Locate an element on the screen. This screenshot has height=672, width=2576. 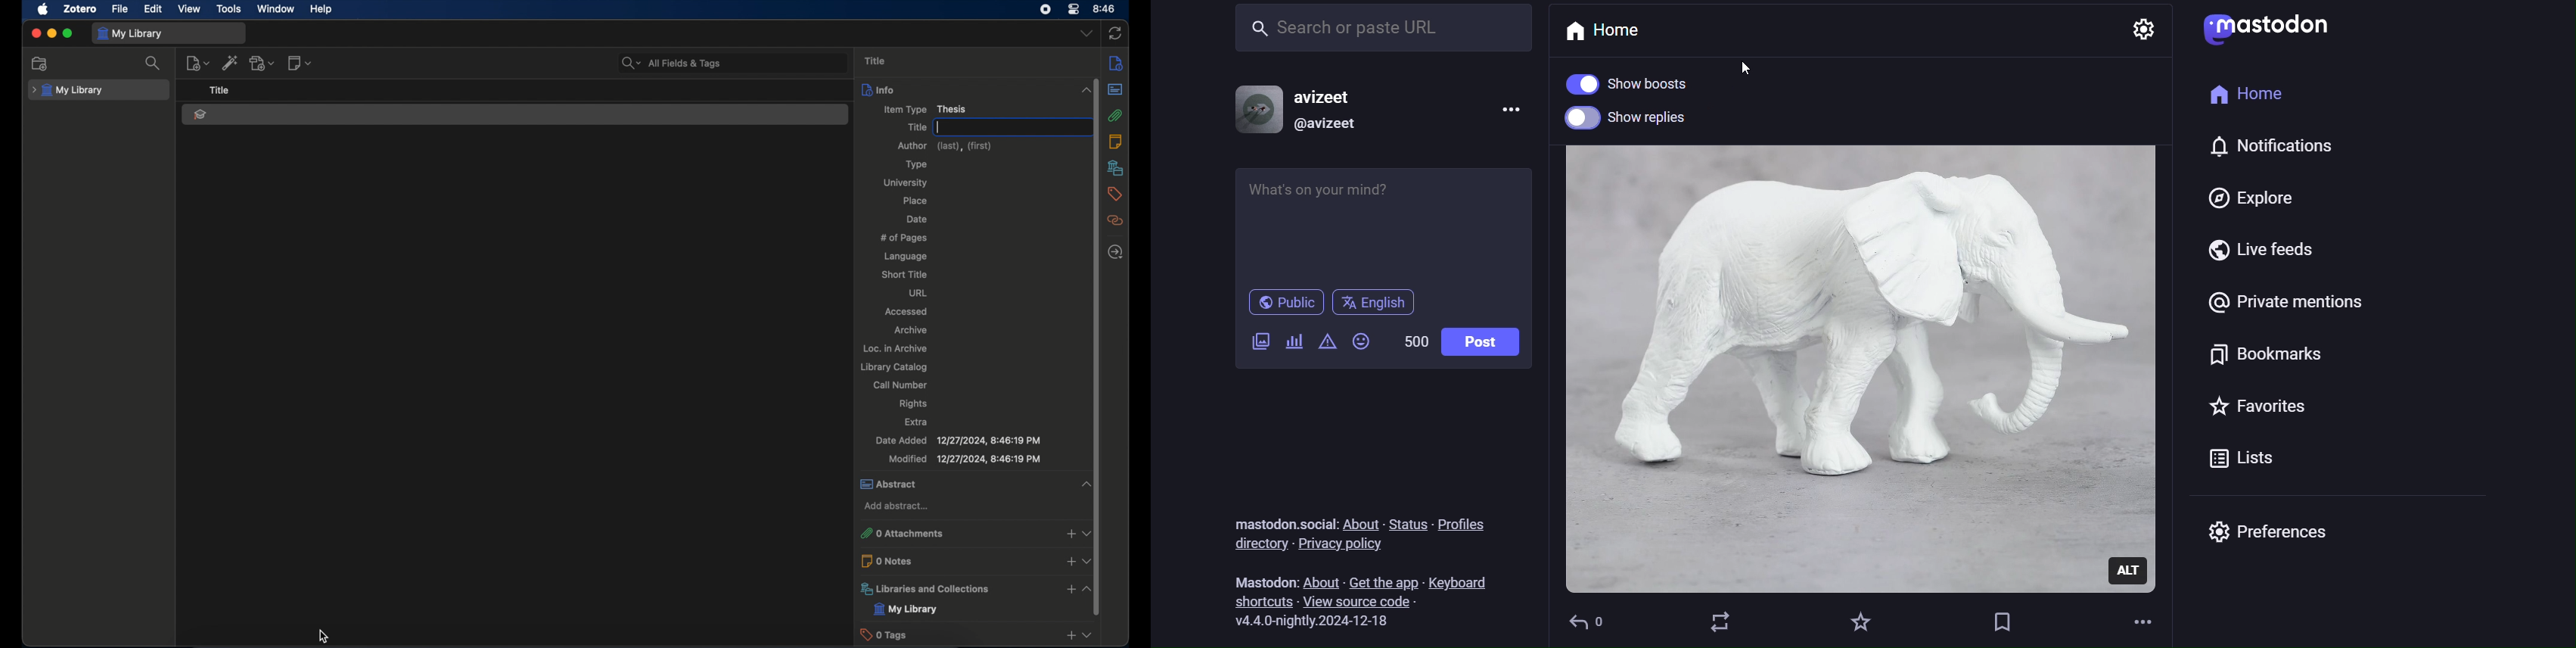
add abstract is located at coordinates (896, 506).